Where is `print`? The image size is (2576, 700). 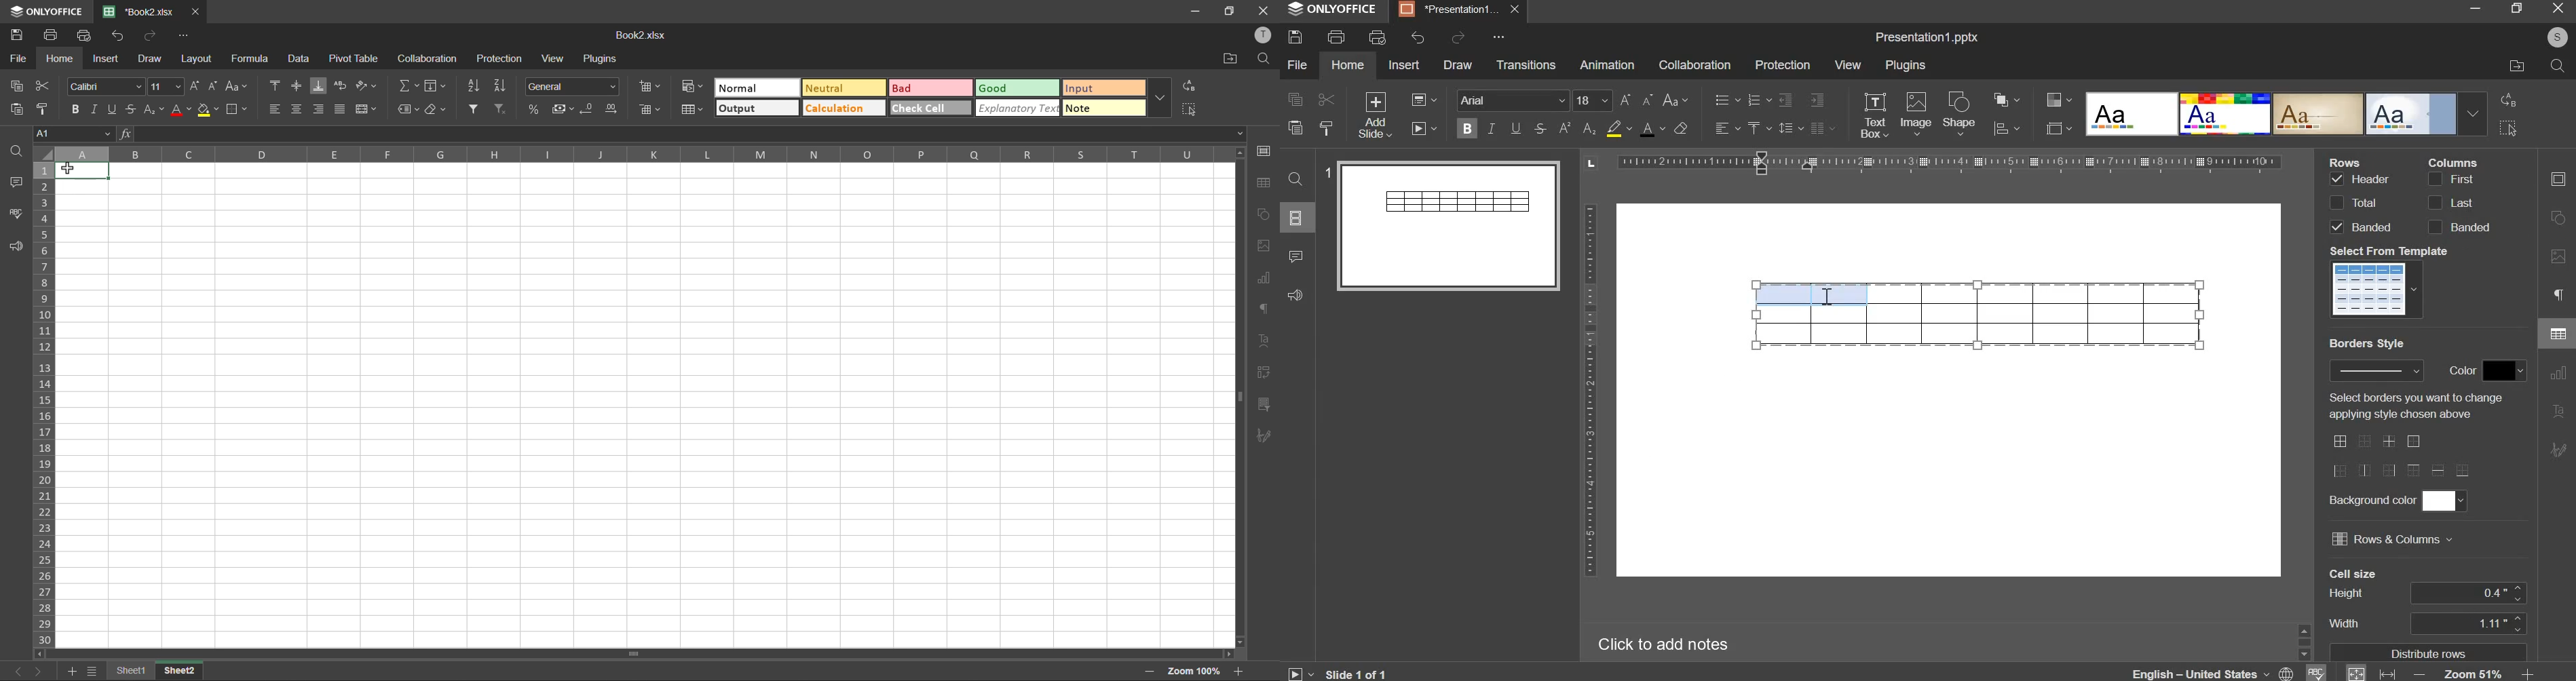 print is located at coordinates (53, 34).